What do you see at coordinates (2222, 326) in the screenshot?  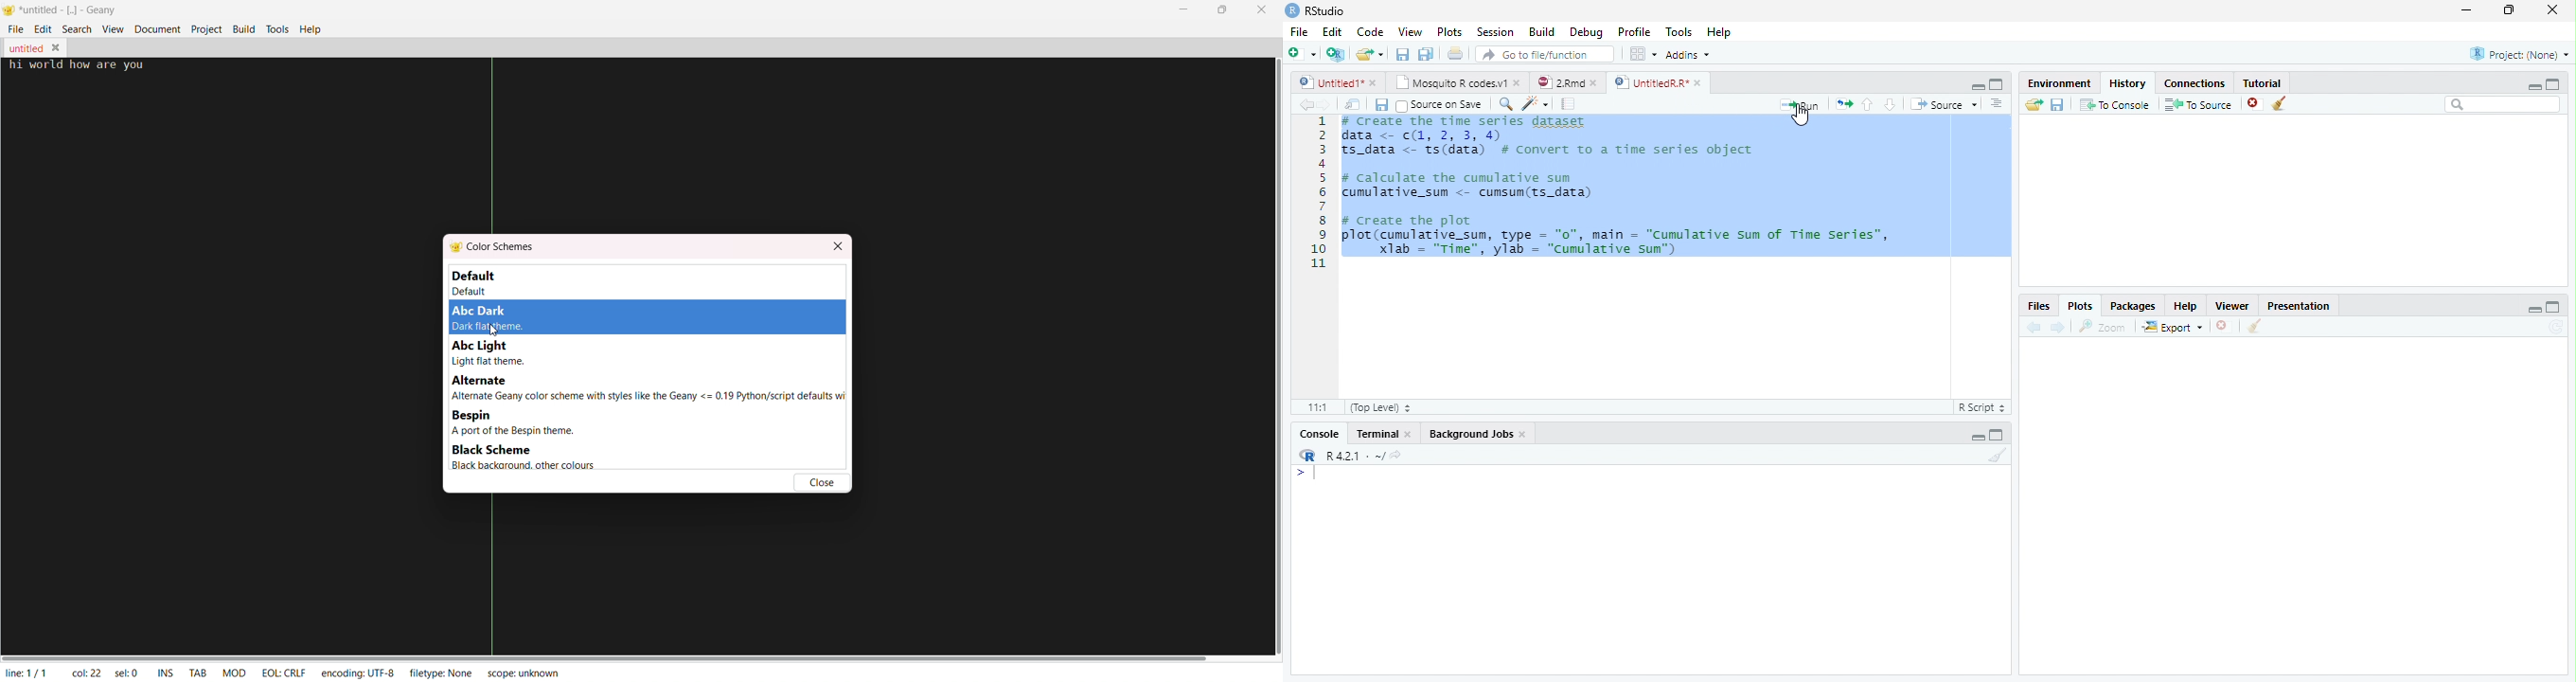 I see `Delete` at bounding box center [2222, 326].